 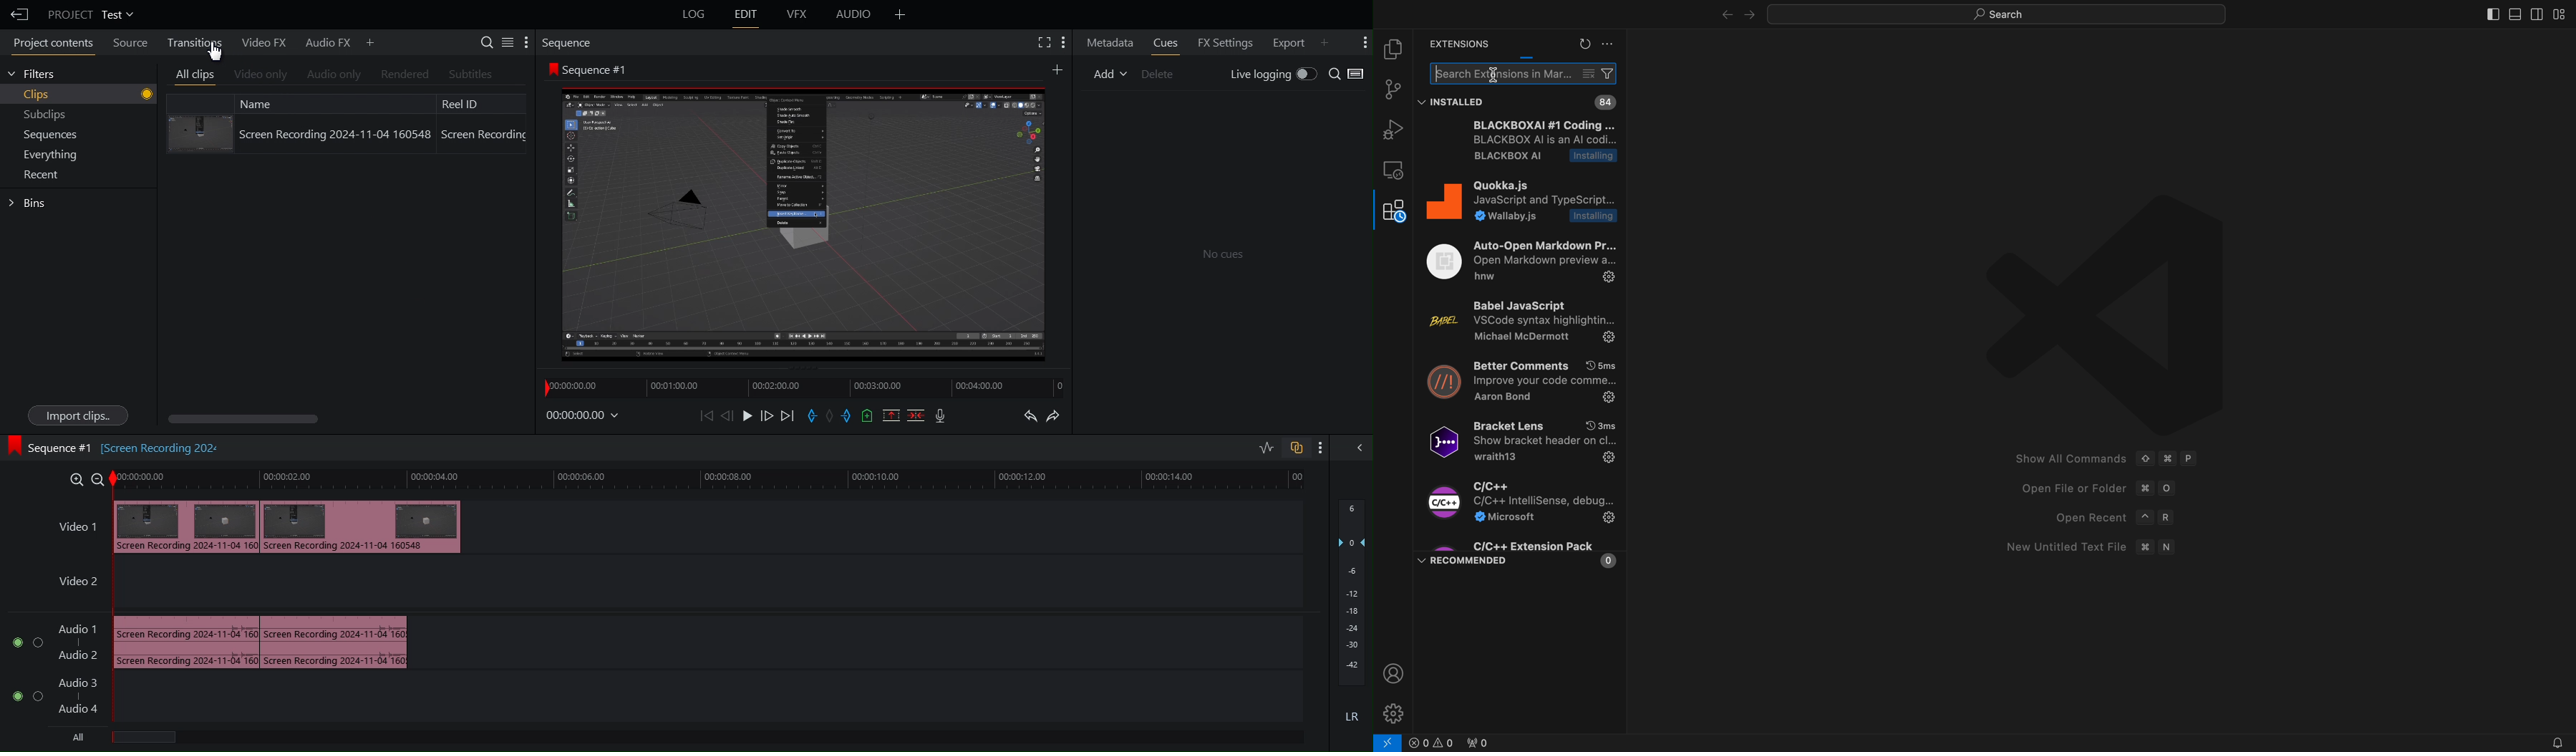 I want to click on toggle secondary bar, so click(x=2540, y=13).